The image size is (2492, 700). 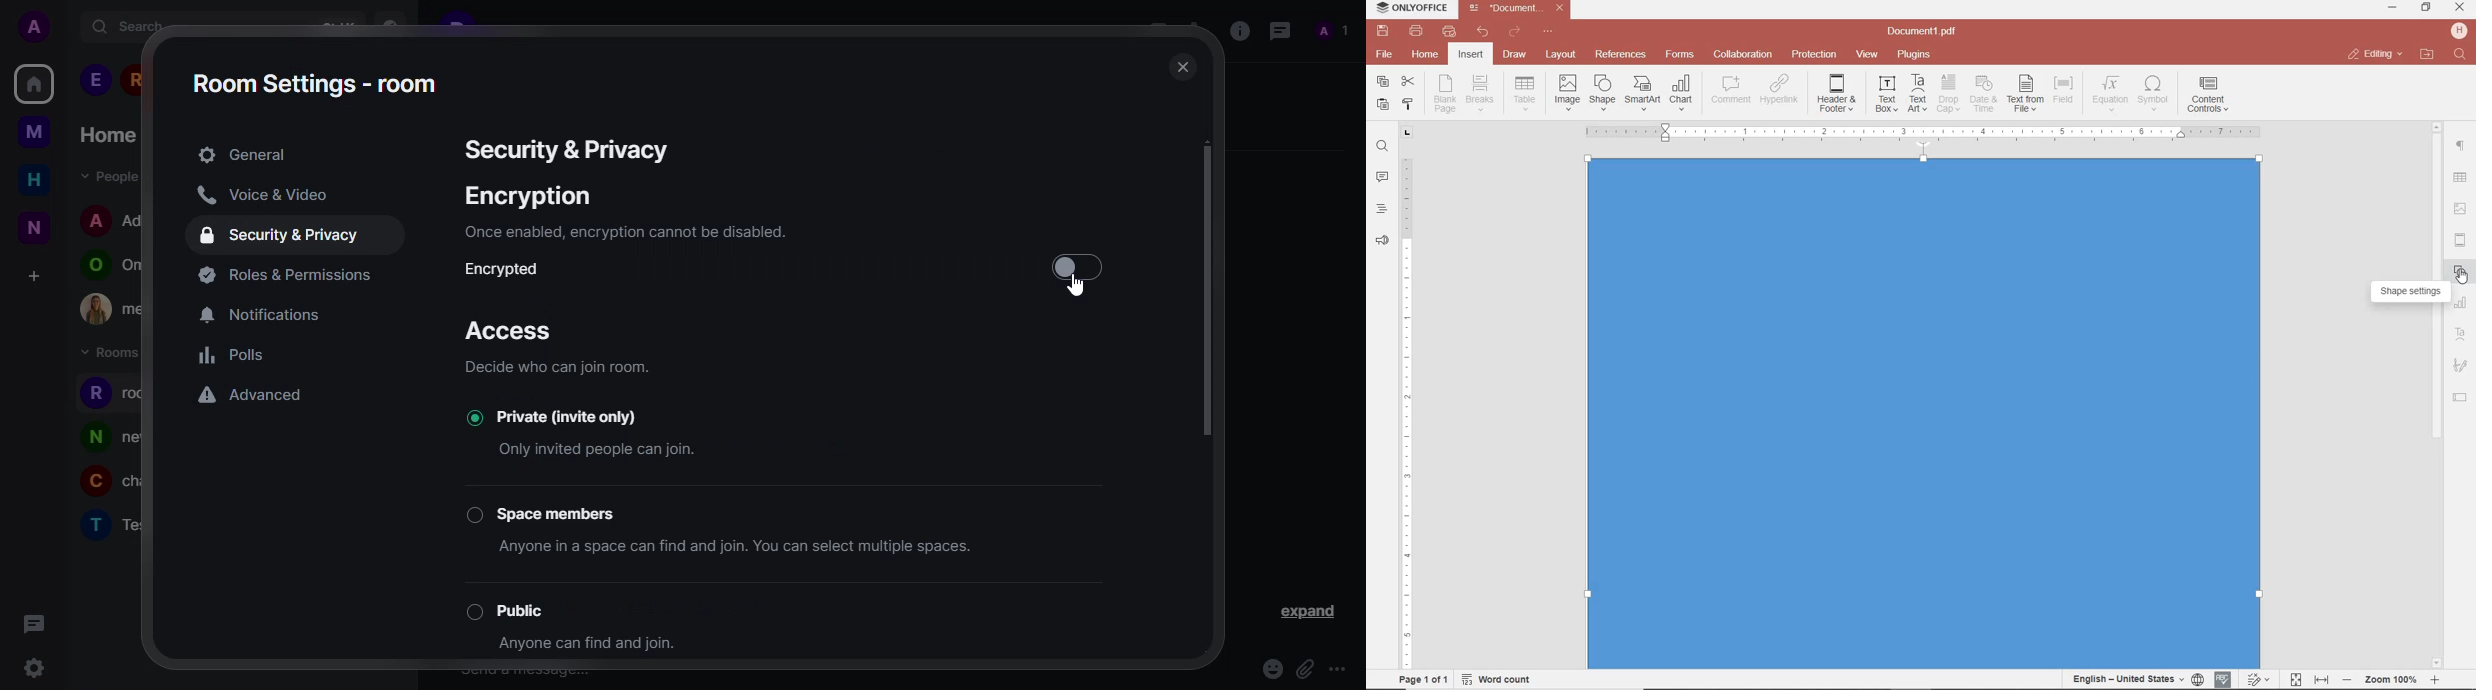 What do you see at coordinates (1982, 95) in the screenshot?
I see `INSERT CURRENT DATE AND TIME` at bounding box center [1982, 95].